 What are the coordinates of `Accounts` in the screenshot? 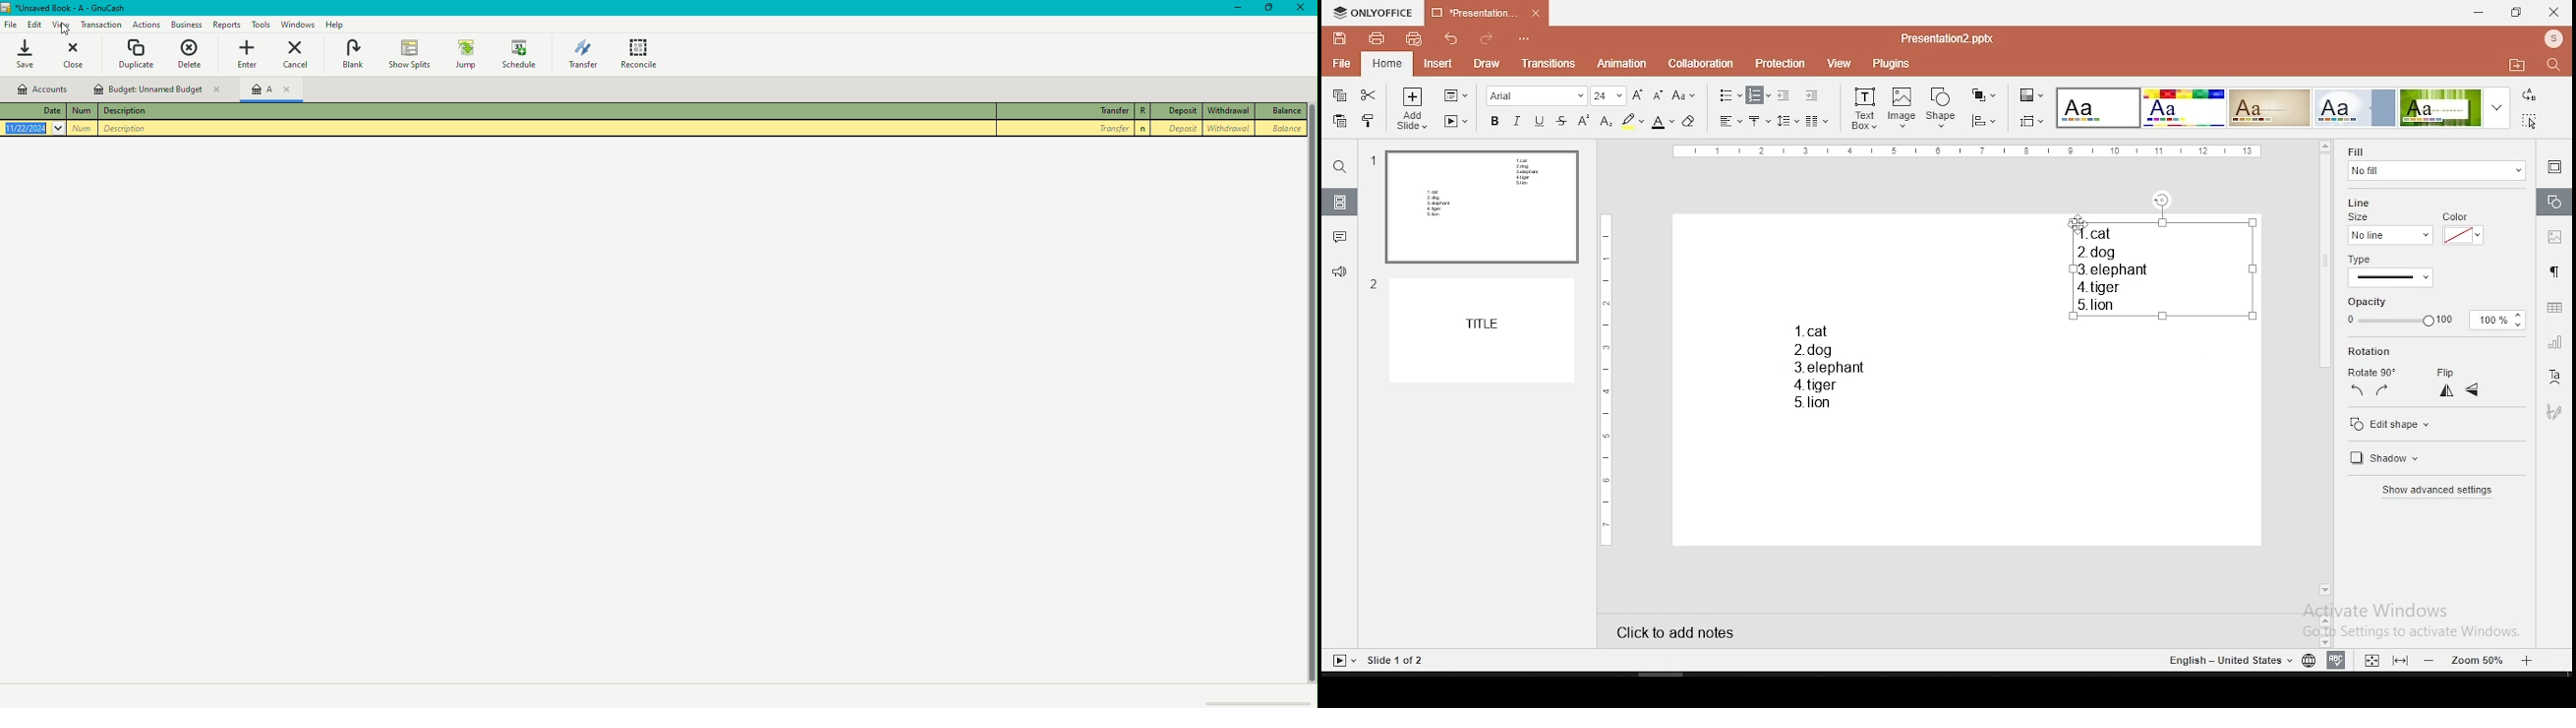 It's located at (41, 89).